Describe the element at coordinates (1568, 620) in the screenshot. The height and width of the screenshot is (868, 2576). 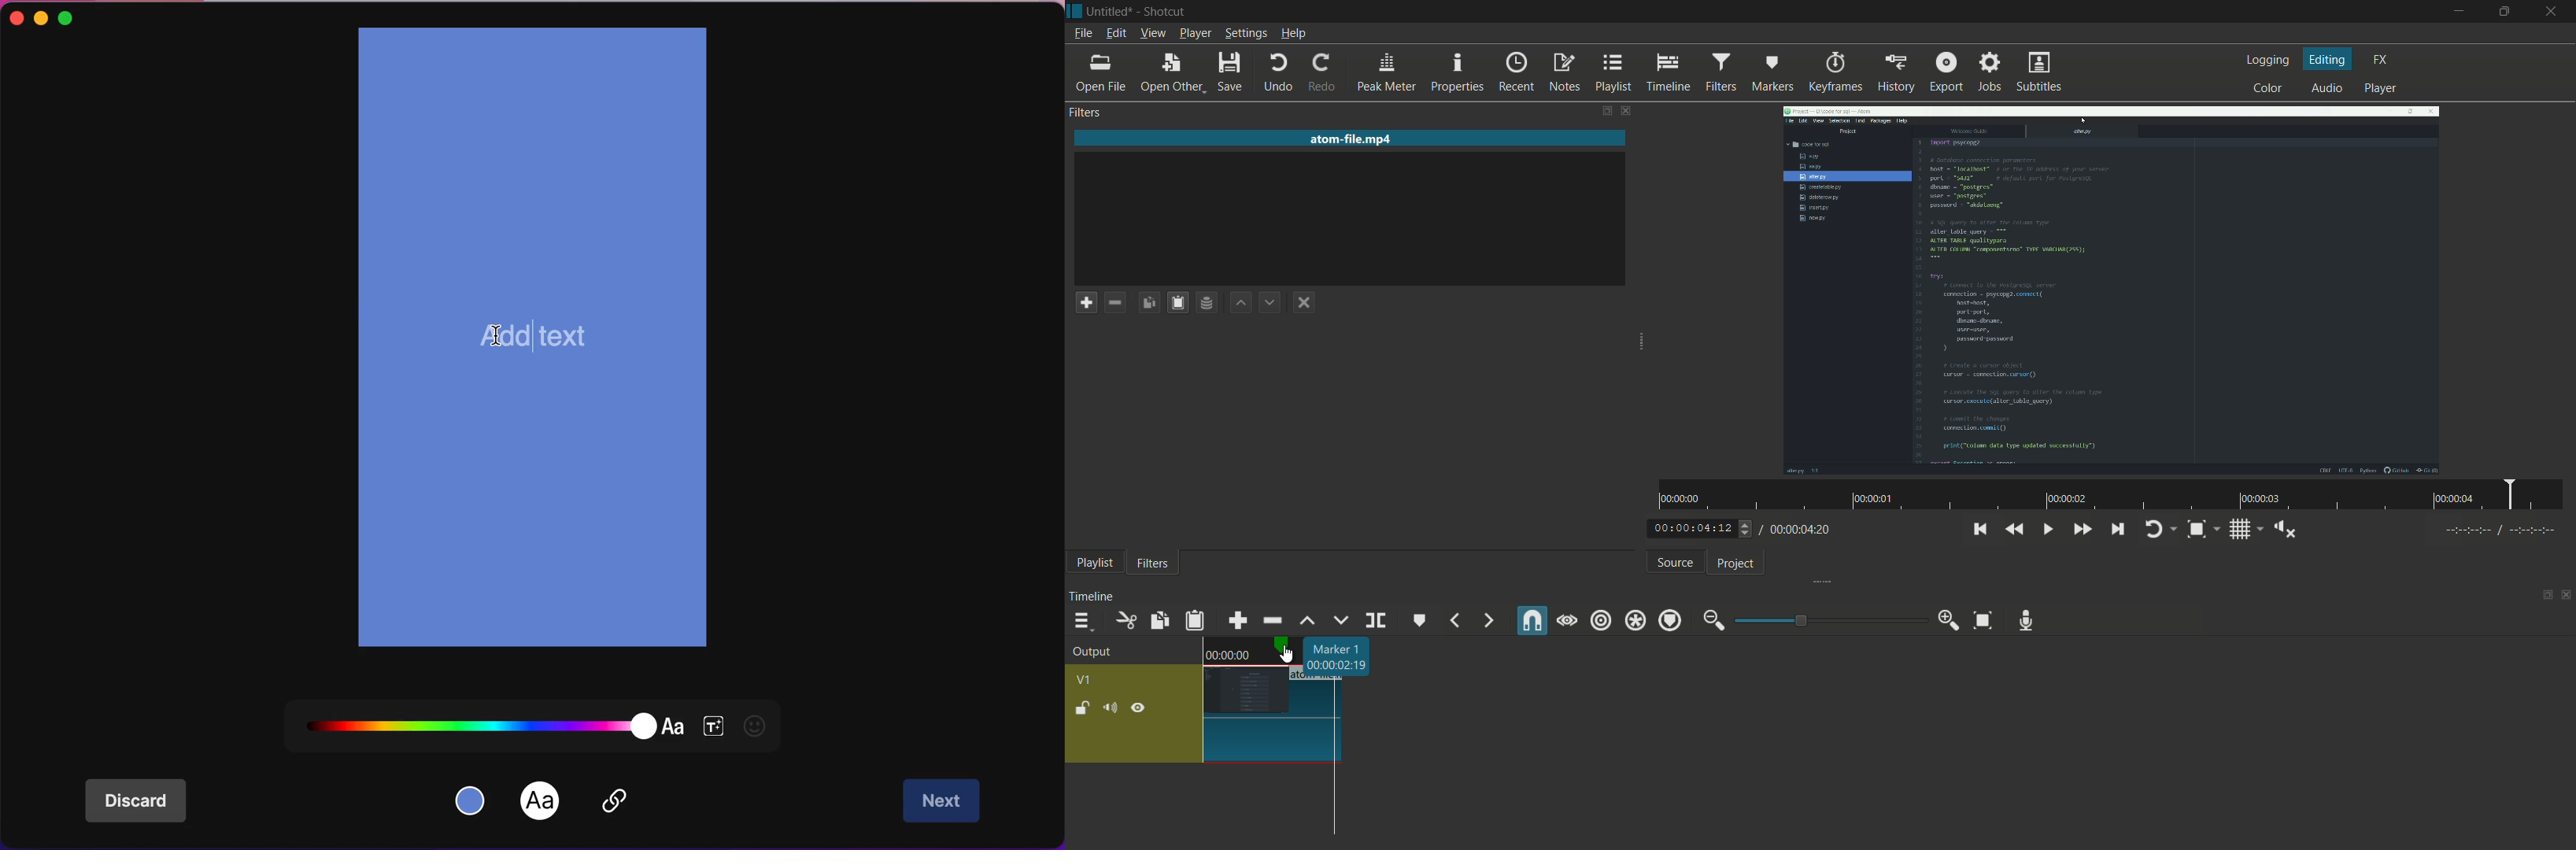
I see `scrub while dragging` at that location.